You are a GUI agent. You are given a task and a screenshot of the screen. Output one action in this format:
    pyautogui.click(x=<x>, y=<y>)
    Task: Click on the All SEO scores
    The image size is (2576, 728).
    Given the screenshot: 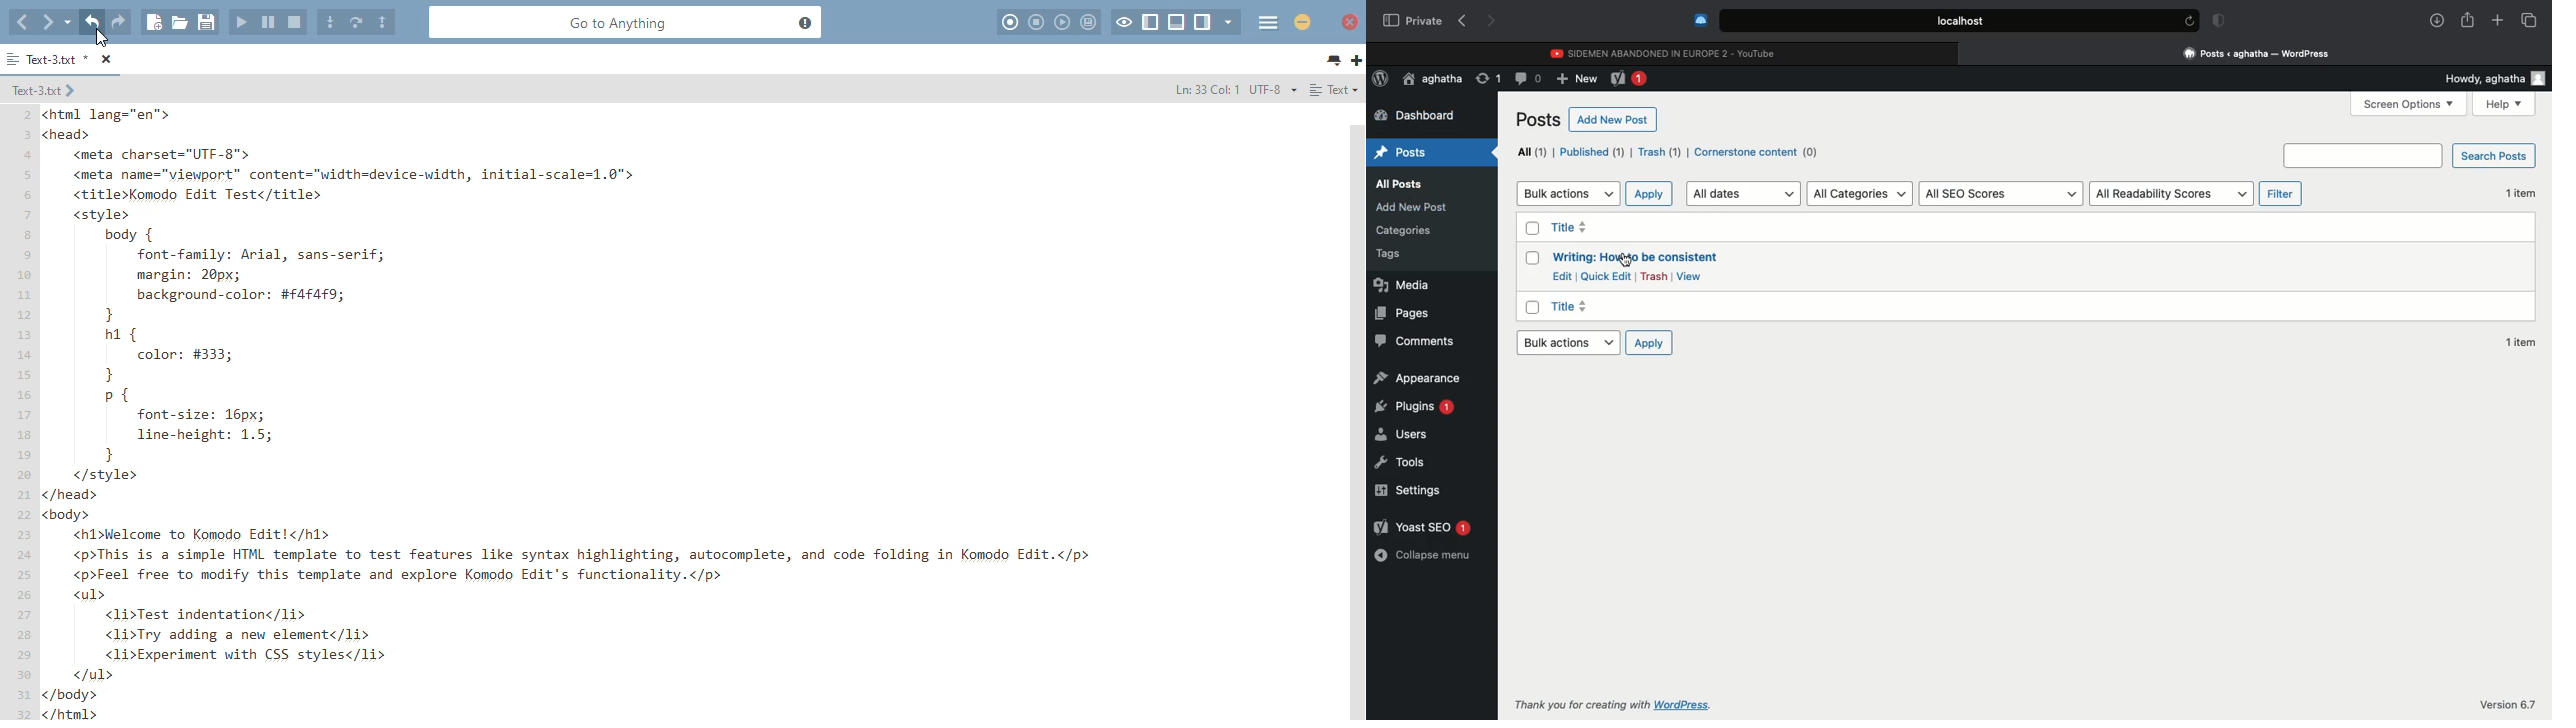 What is the action you would take?
    pyautogui.click(x=2001, y=194)
    